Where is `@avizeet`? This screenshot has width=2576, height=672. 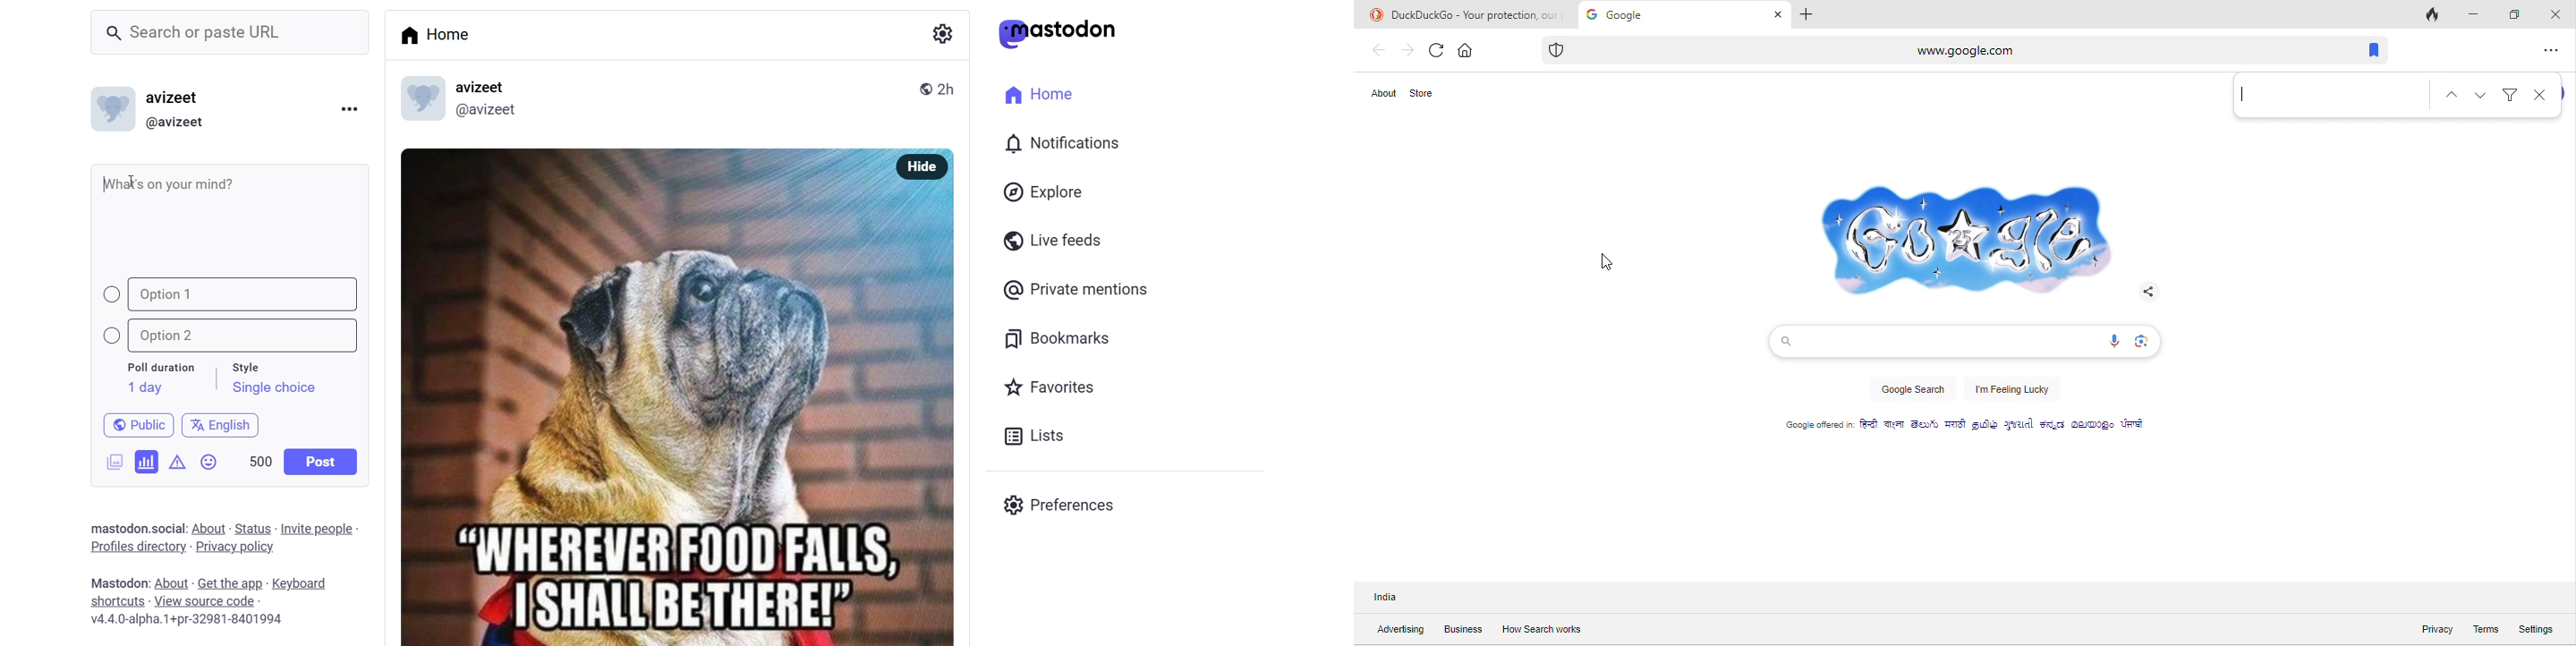
@avizeet is located at coordinates (486, 113).